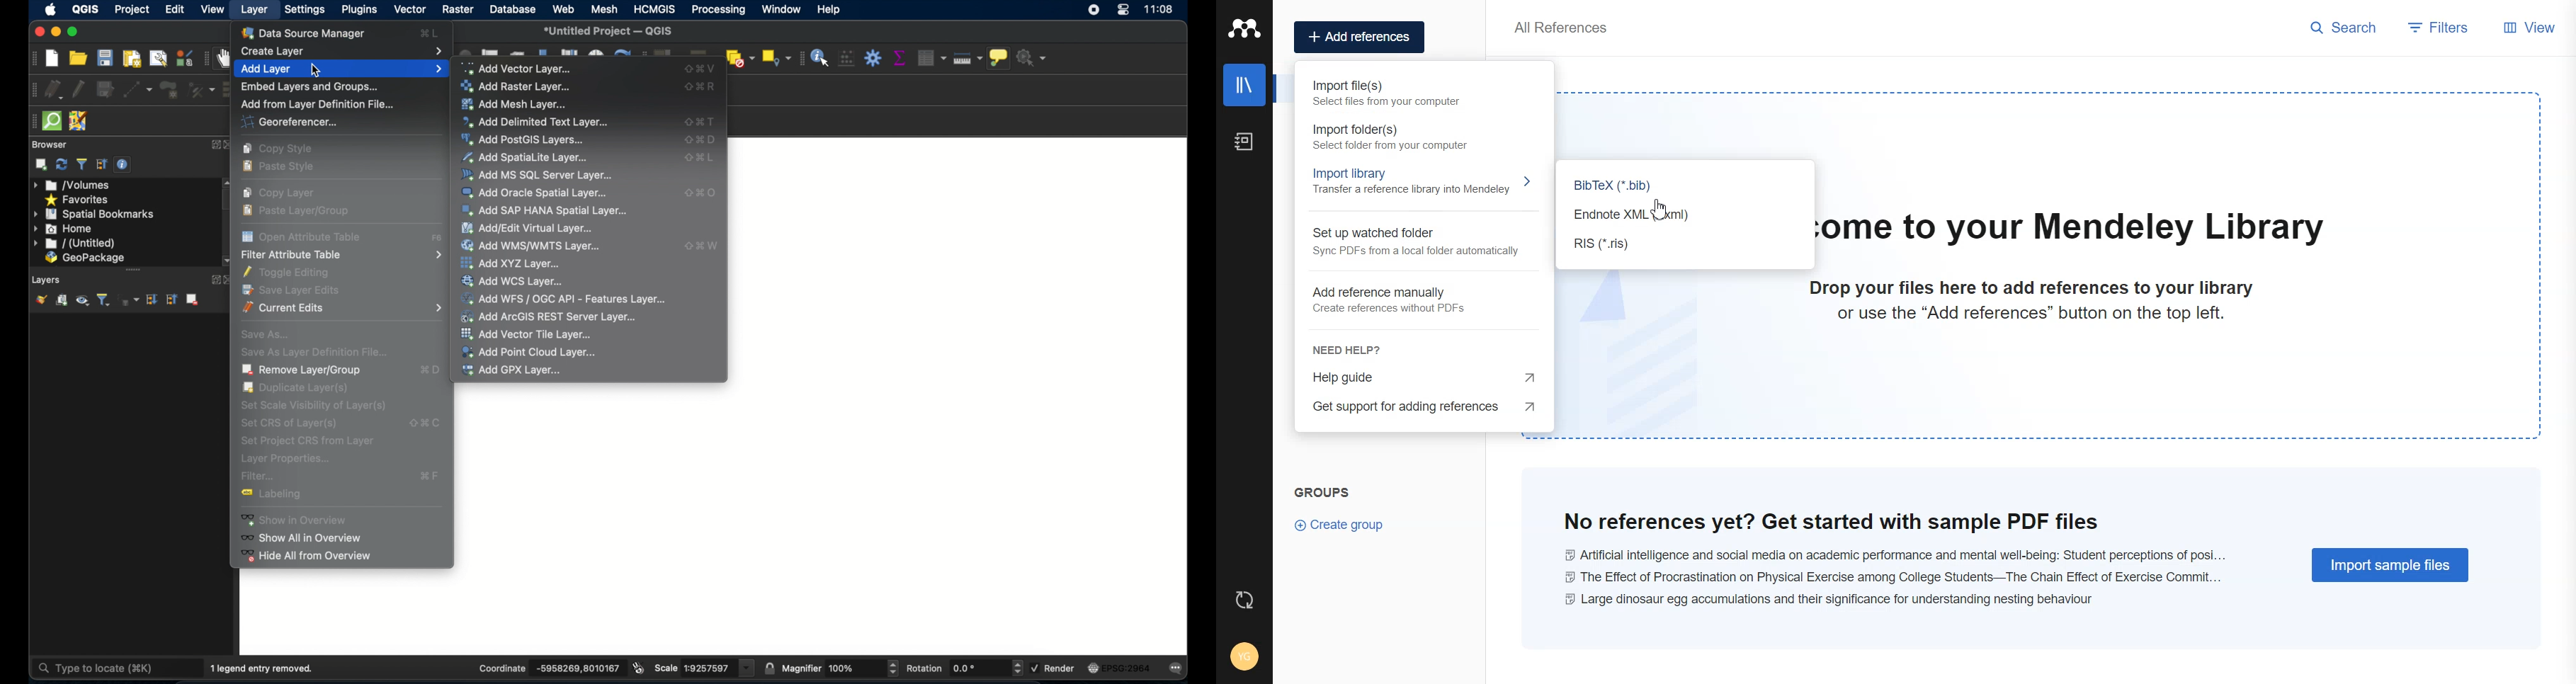  I want to click on Import folder(s)
Select folder from your computer, so click(1395, 139).